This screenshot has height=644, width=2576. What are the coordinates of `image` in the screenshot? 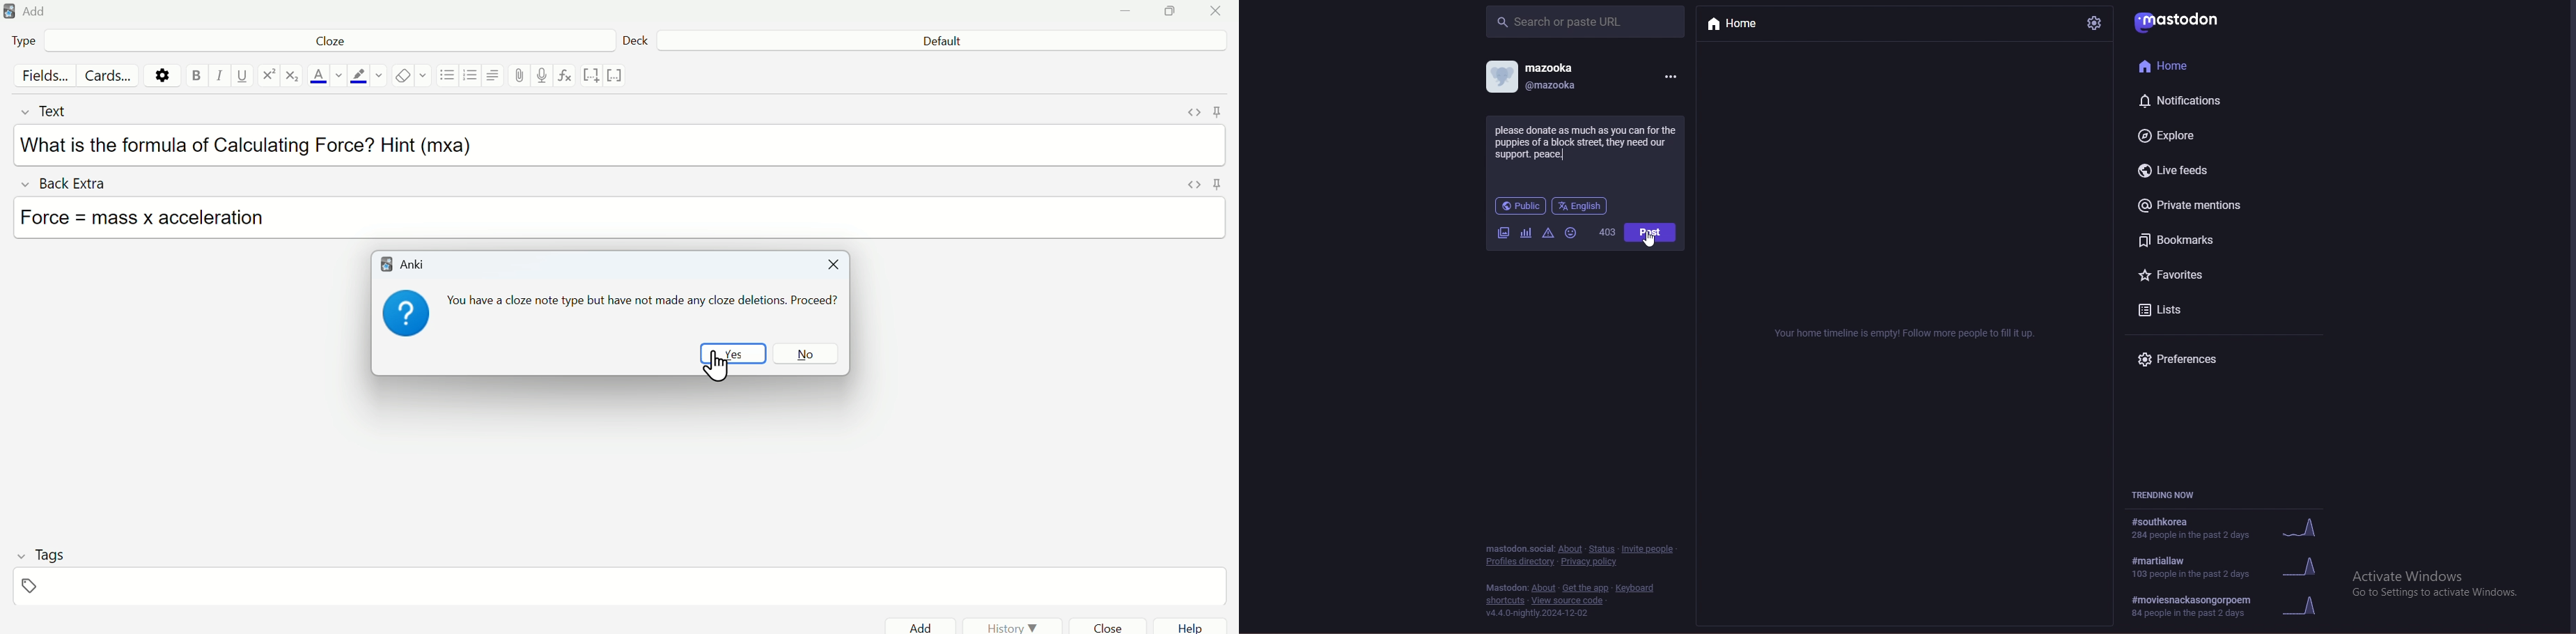 It's located at (1501, 233).